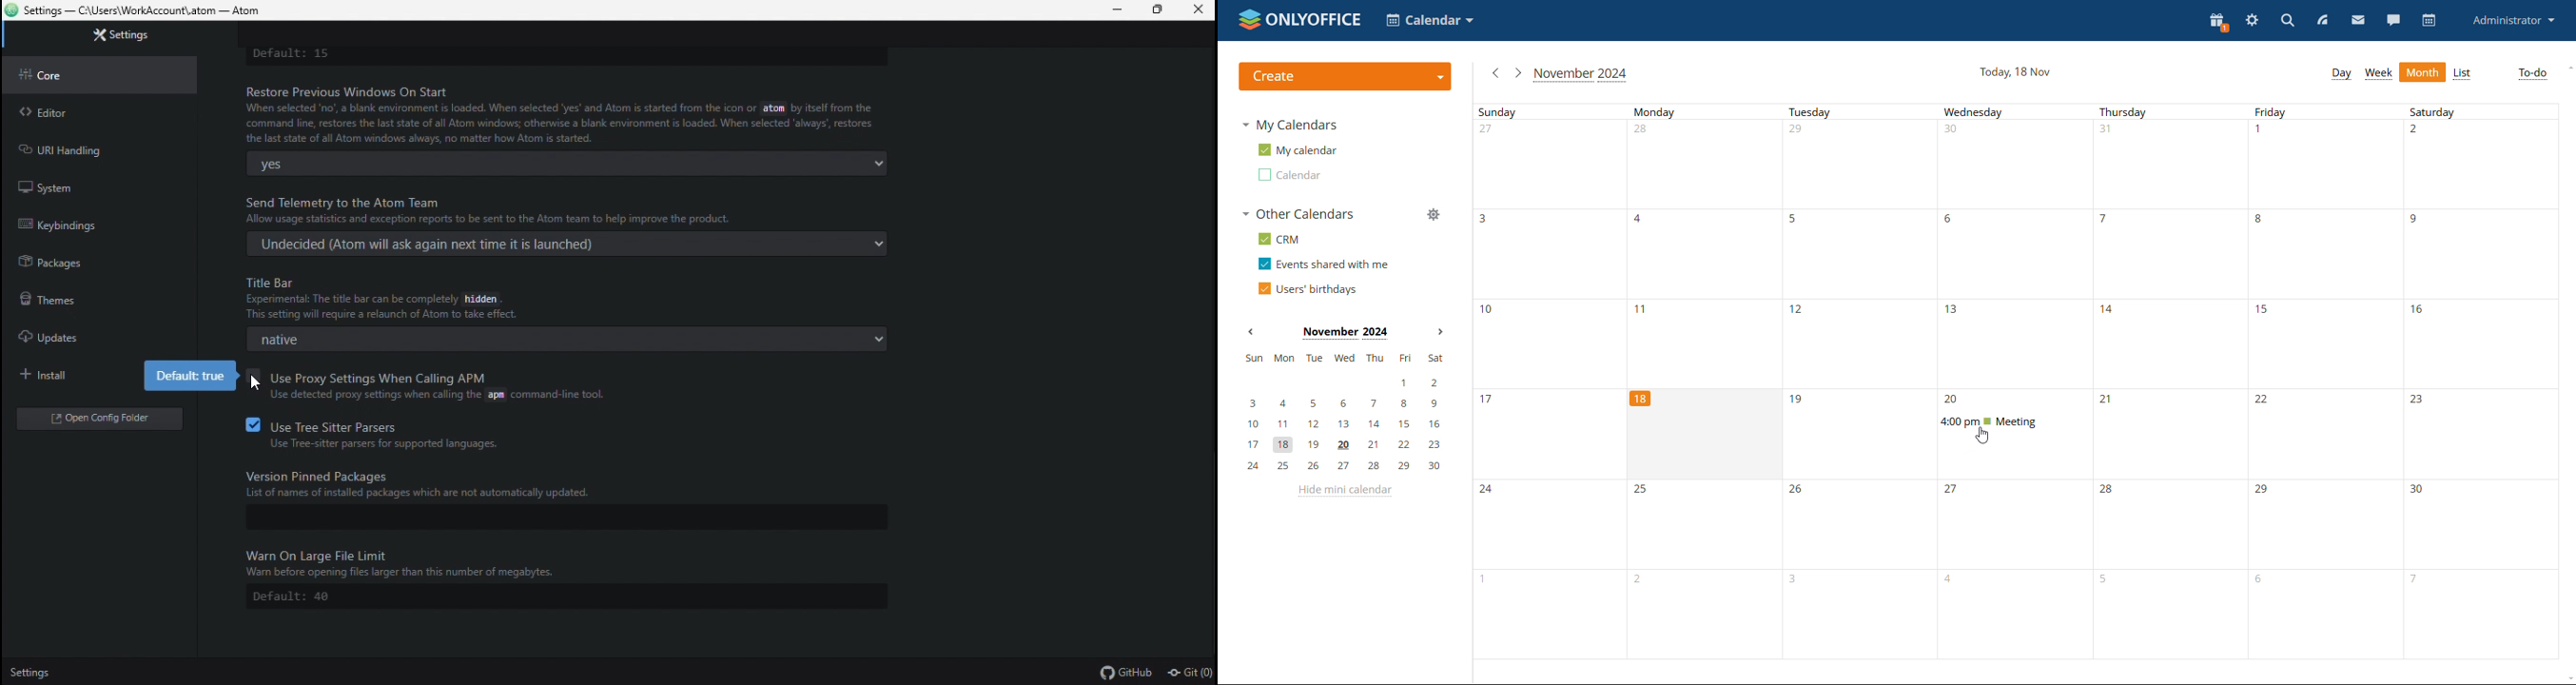 The height and width of the screenshot is (700, 2576). Describe the element at coordinates (1704, 434) in the screenshot. I see `cell for current date` at that location.